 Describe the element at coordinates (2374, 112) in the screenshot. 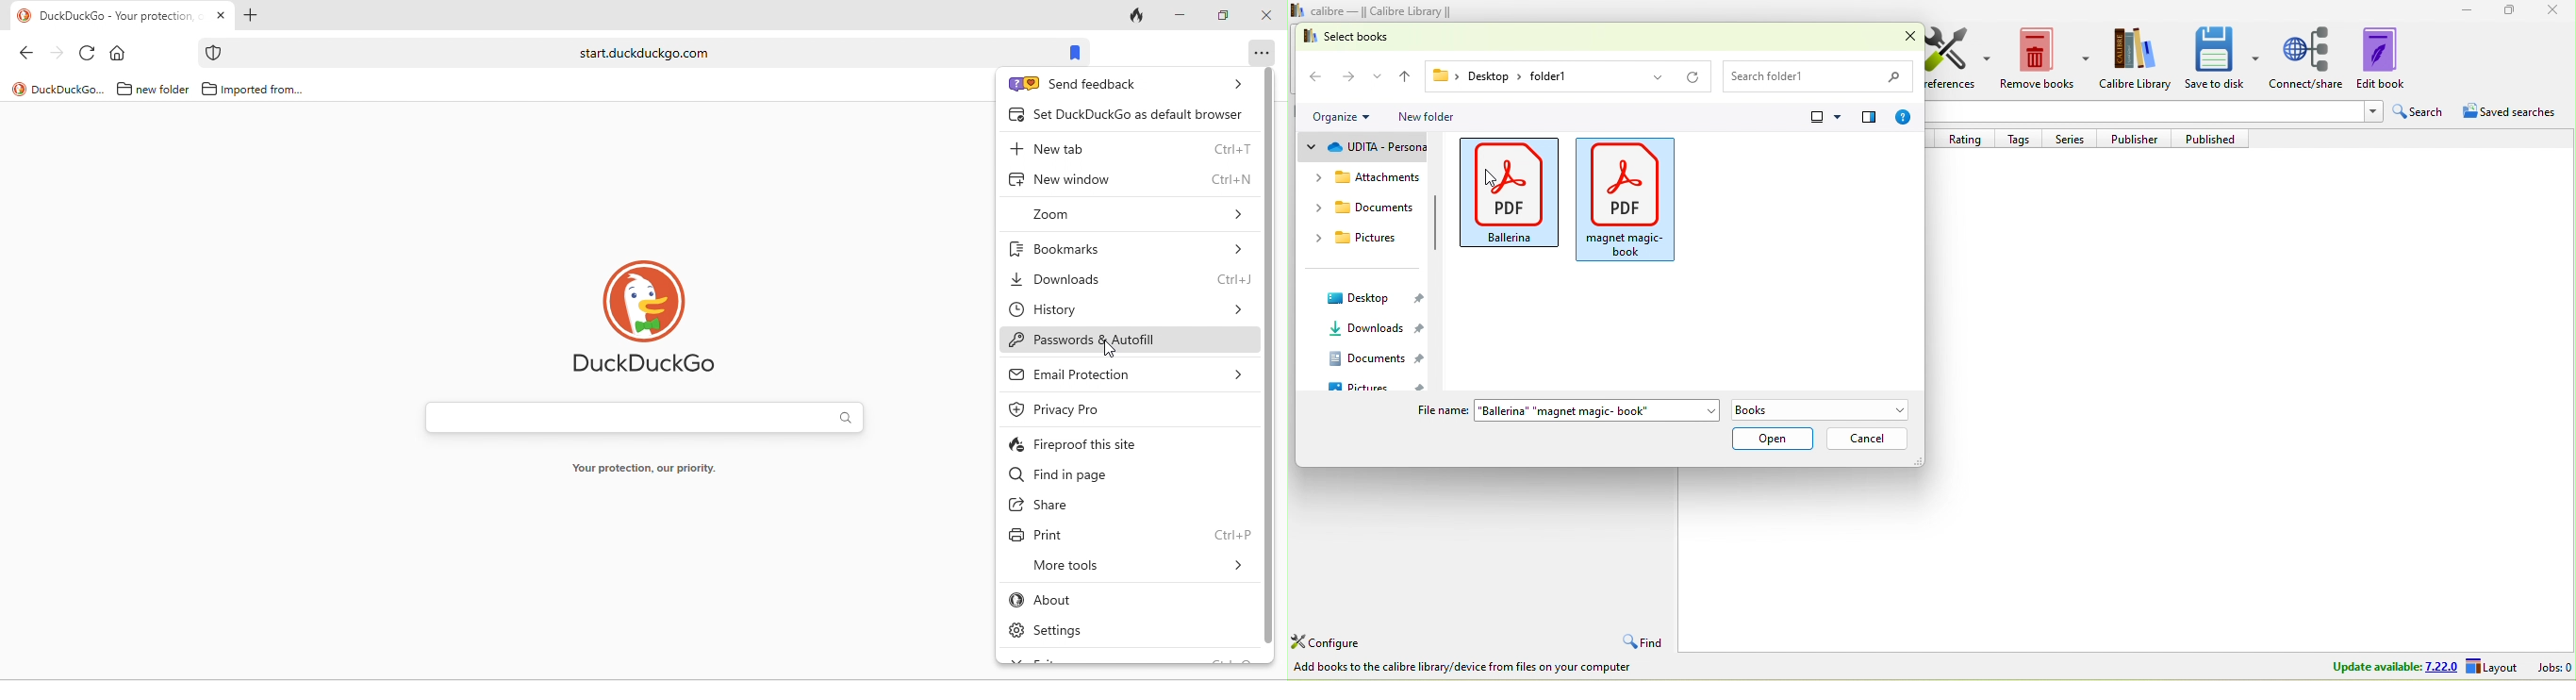

I see `Drop-down ` at that location.